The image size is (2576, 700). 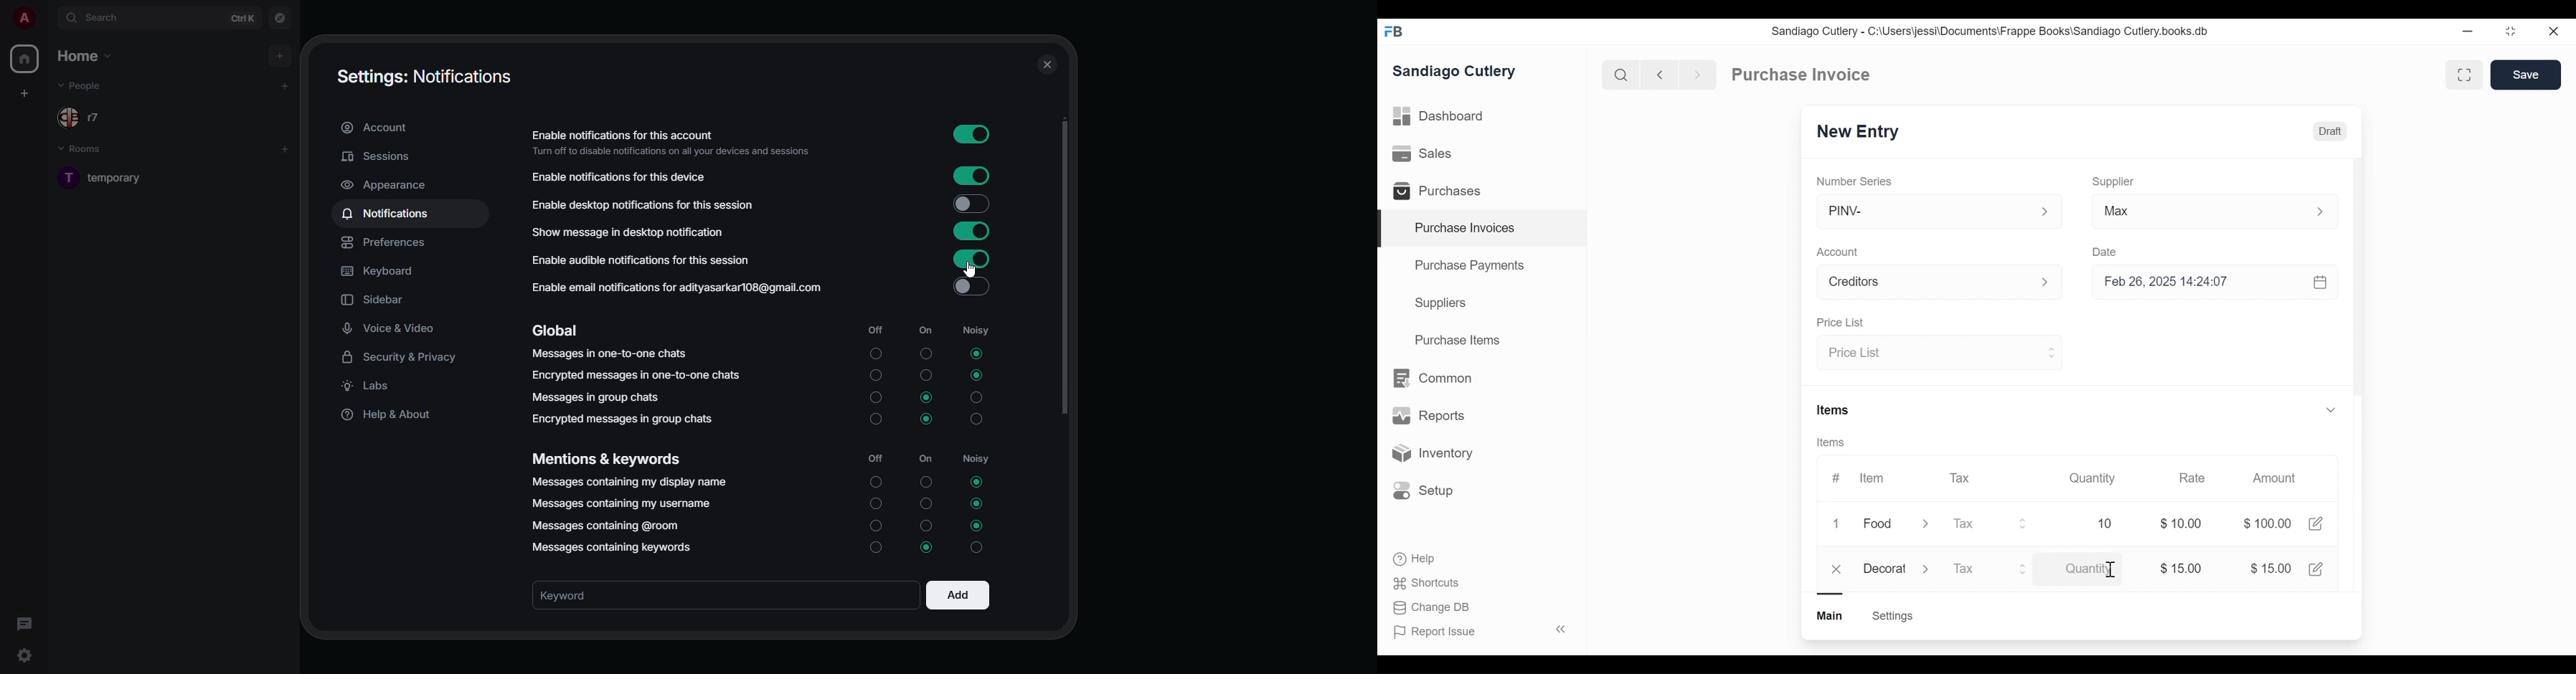 What do you see at coordinates (390, 212) in the screenshot?
I see `notifications` at bounding box center [390, 212].